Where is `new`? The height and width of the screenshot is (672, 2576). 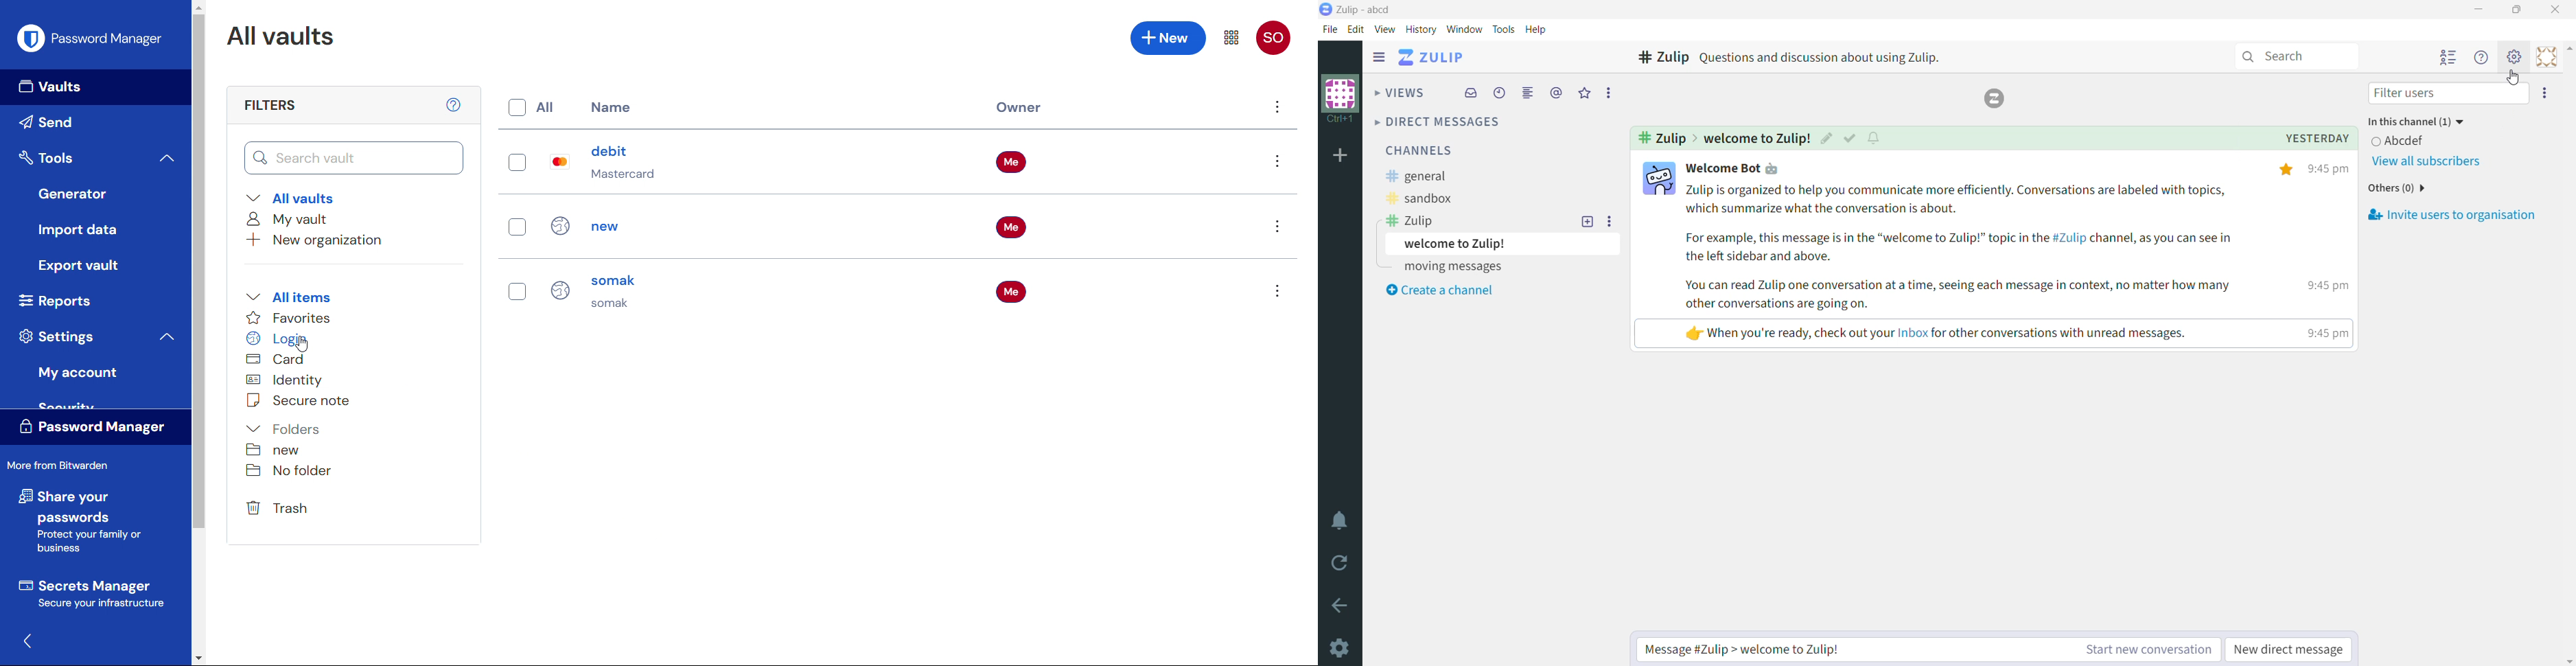 new is located at coordinates (610, 224).